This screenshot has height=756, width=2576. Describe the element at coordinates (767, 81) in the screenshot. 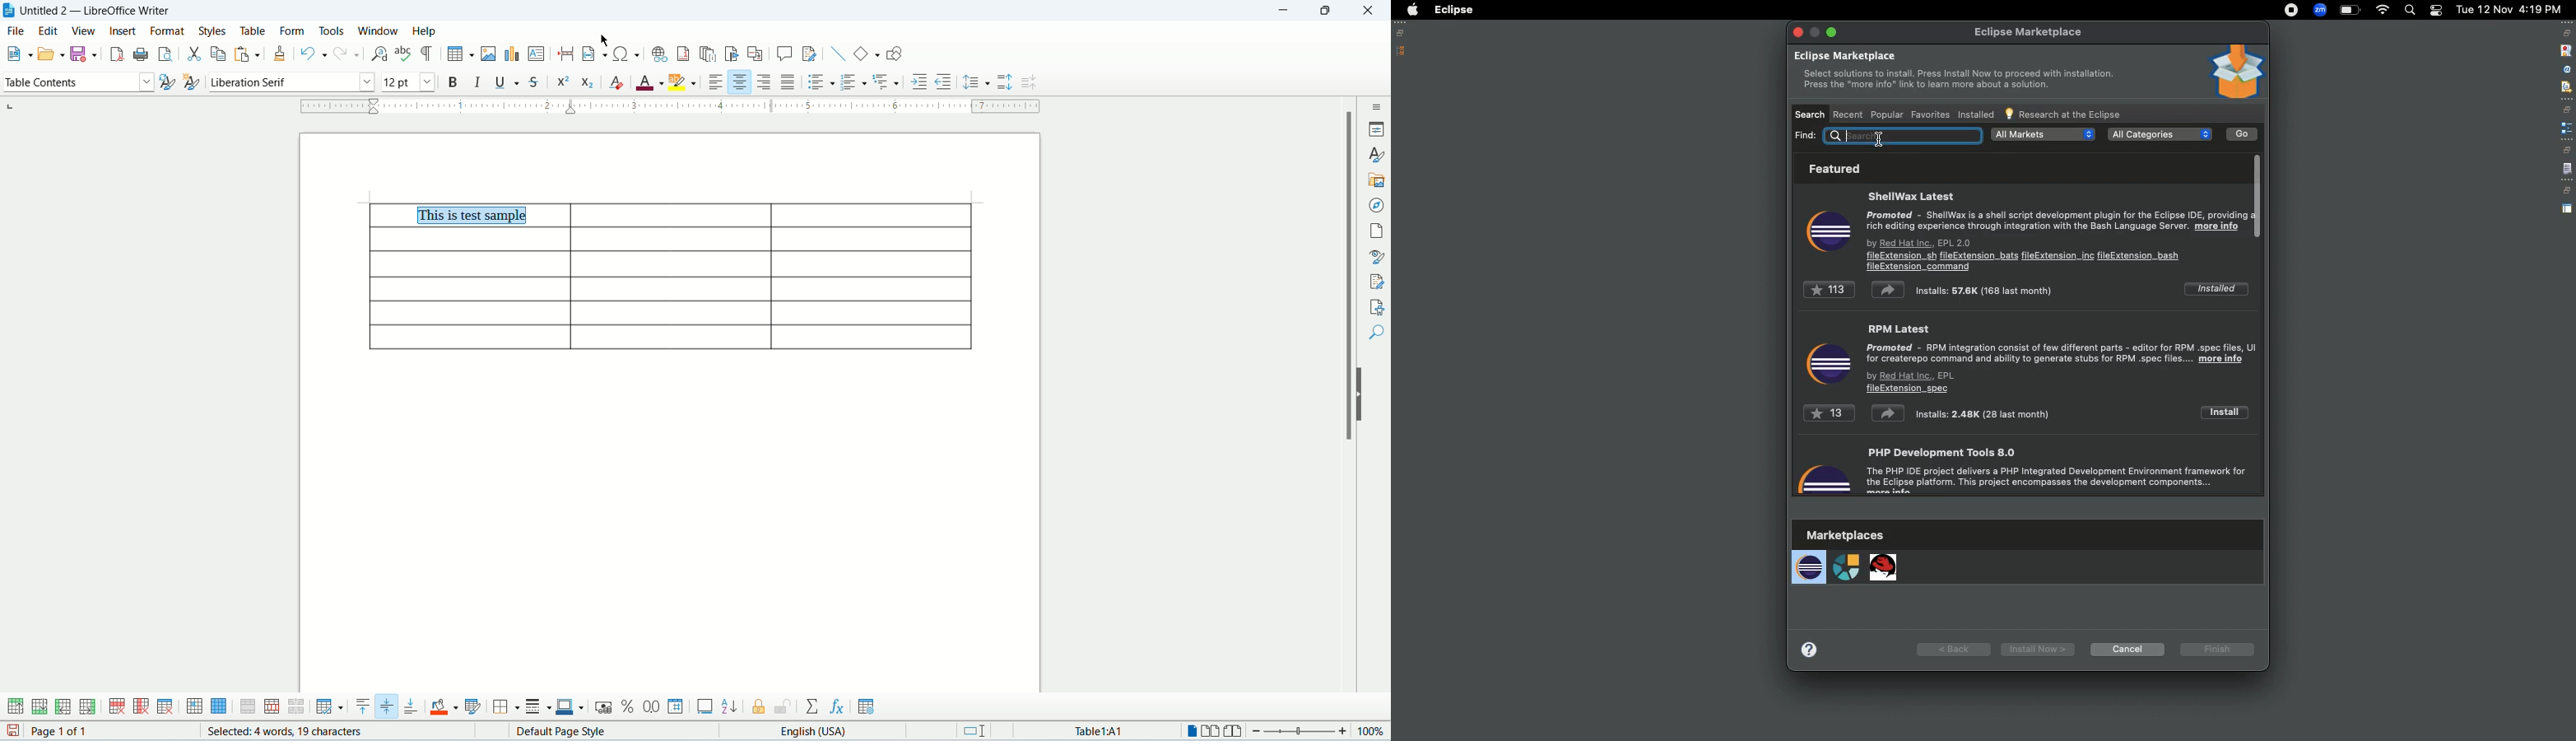

I see `align right` at that location.